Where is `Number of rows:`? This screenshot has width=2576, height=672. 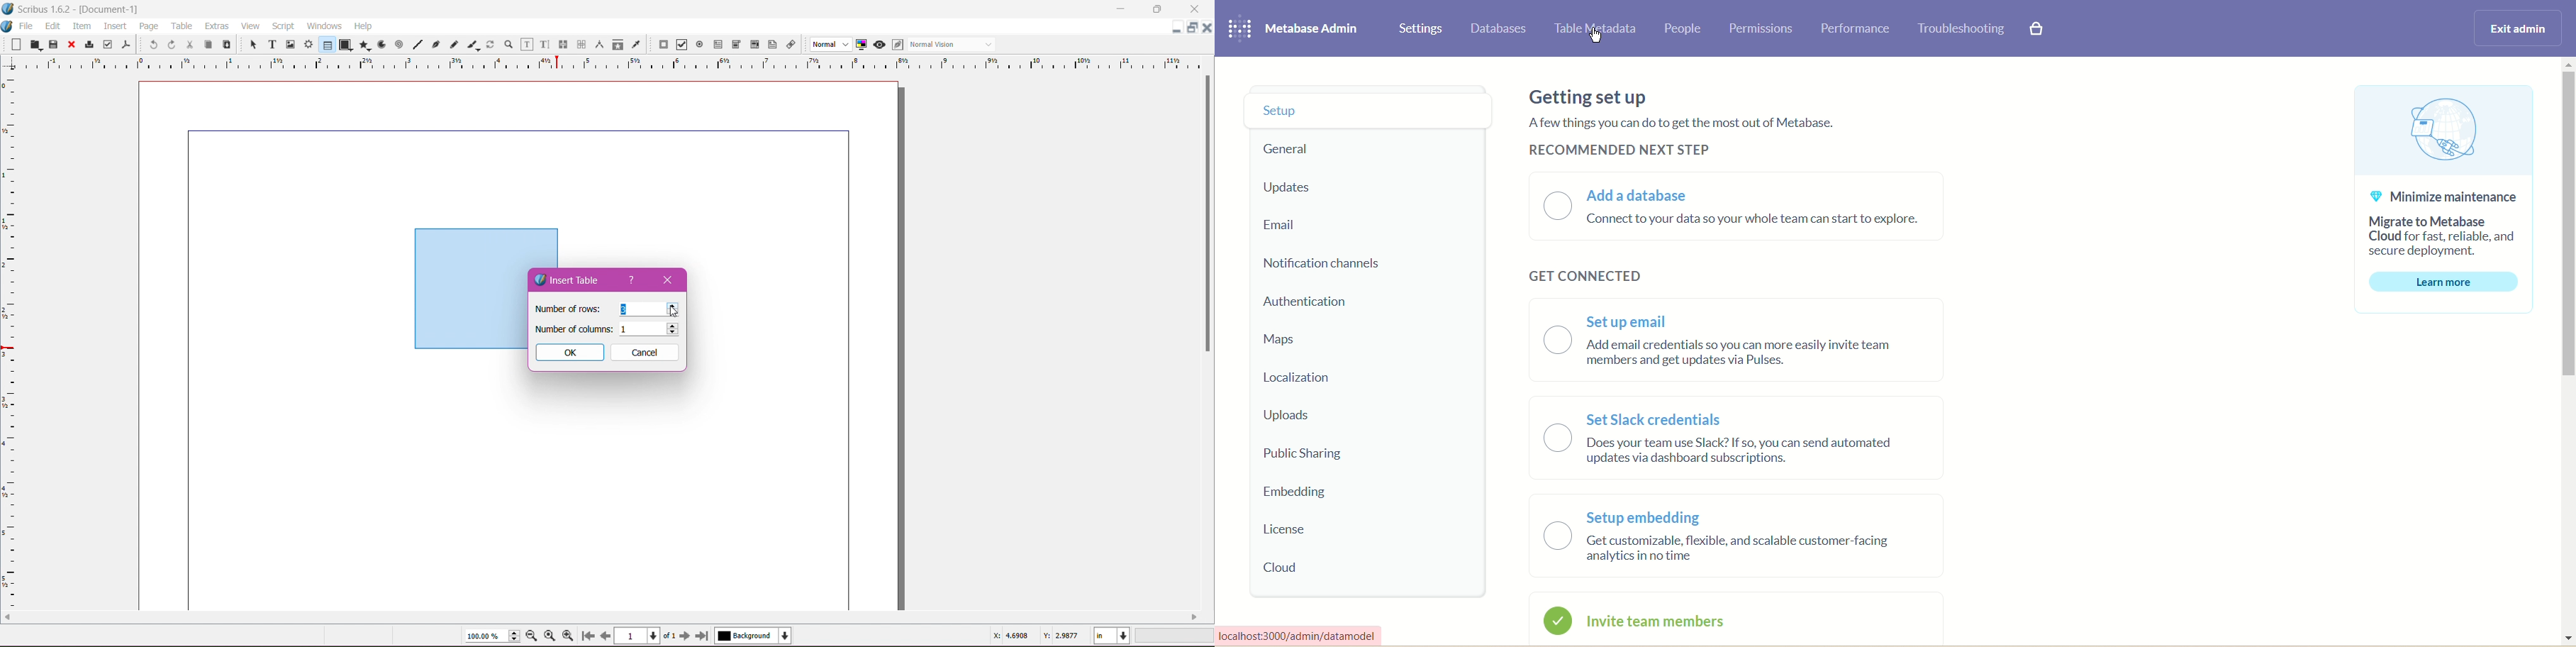 Number of rows: is located at coordinates (568, 309).